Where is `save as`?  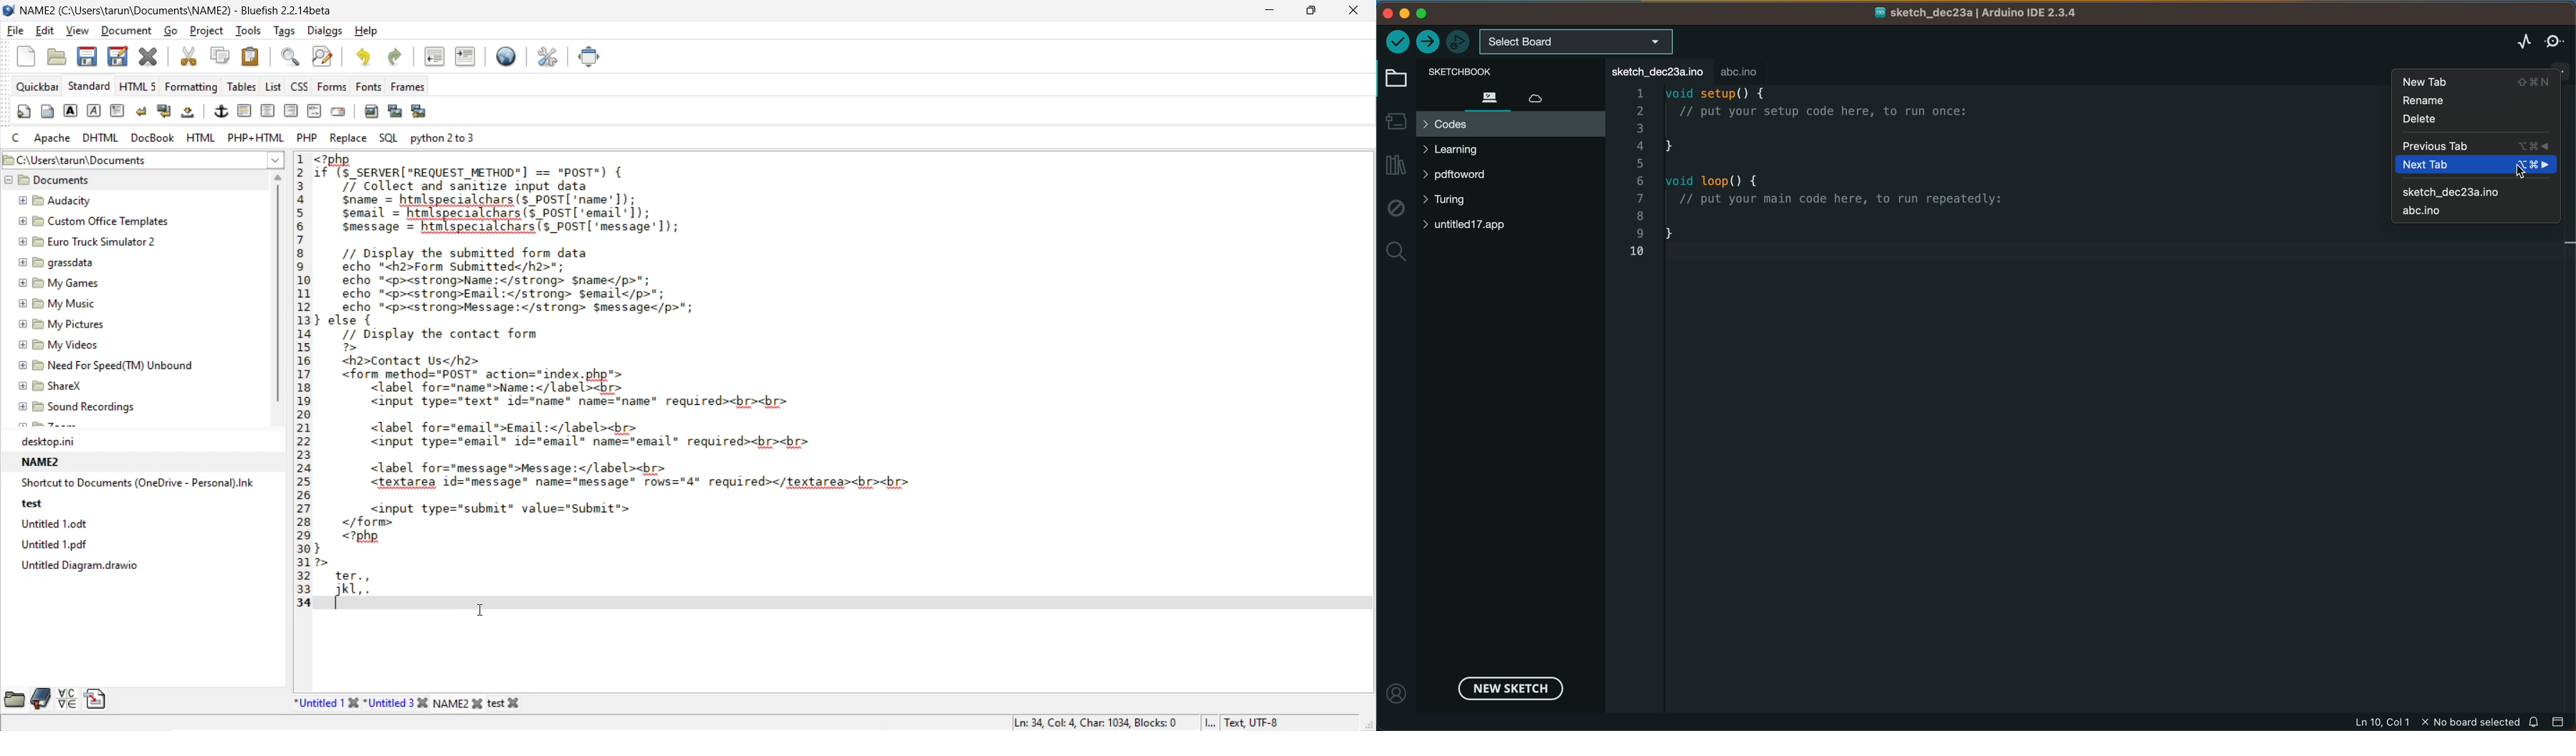
save as is located at coordinates (119, 57).